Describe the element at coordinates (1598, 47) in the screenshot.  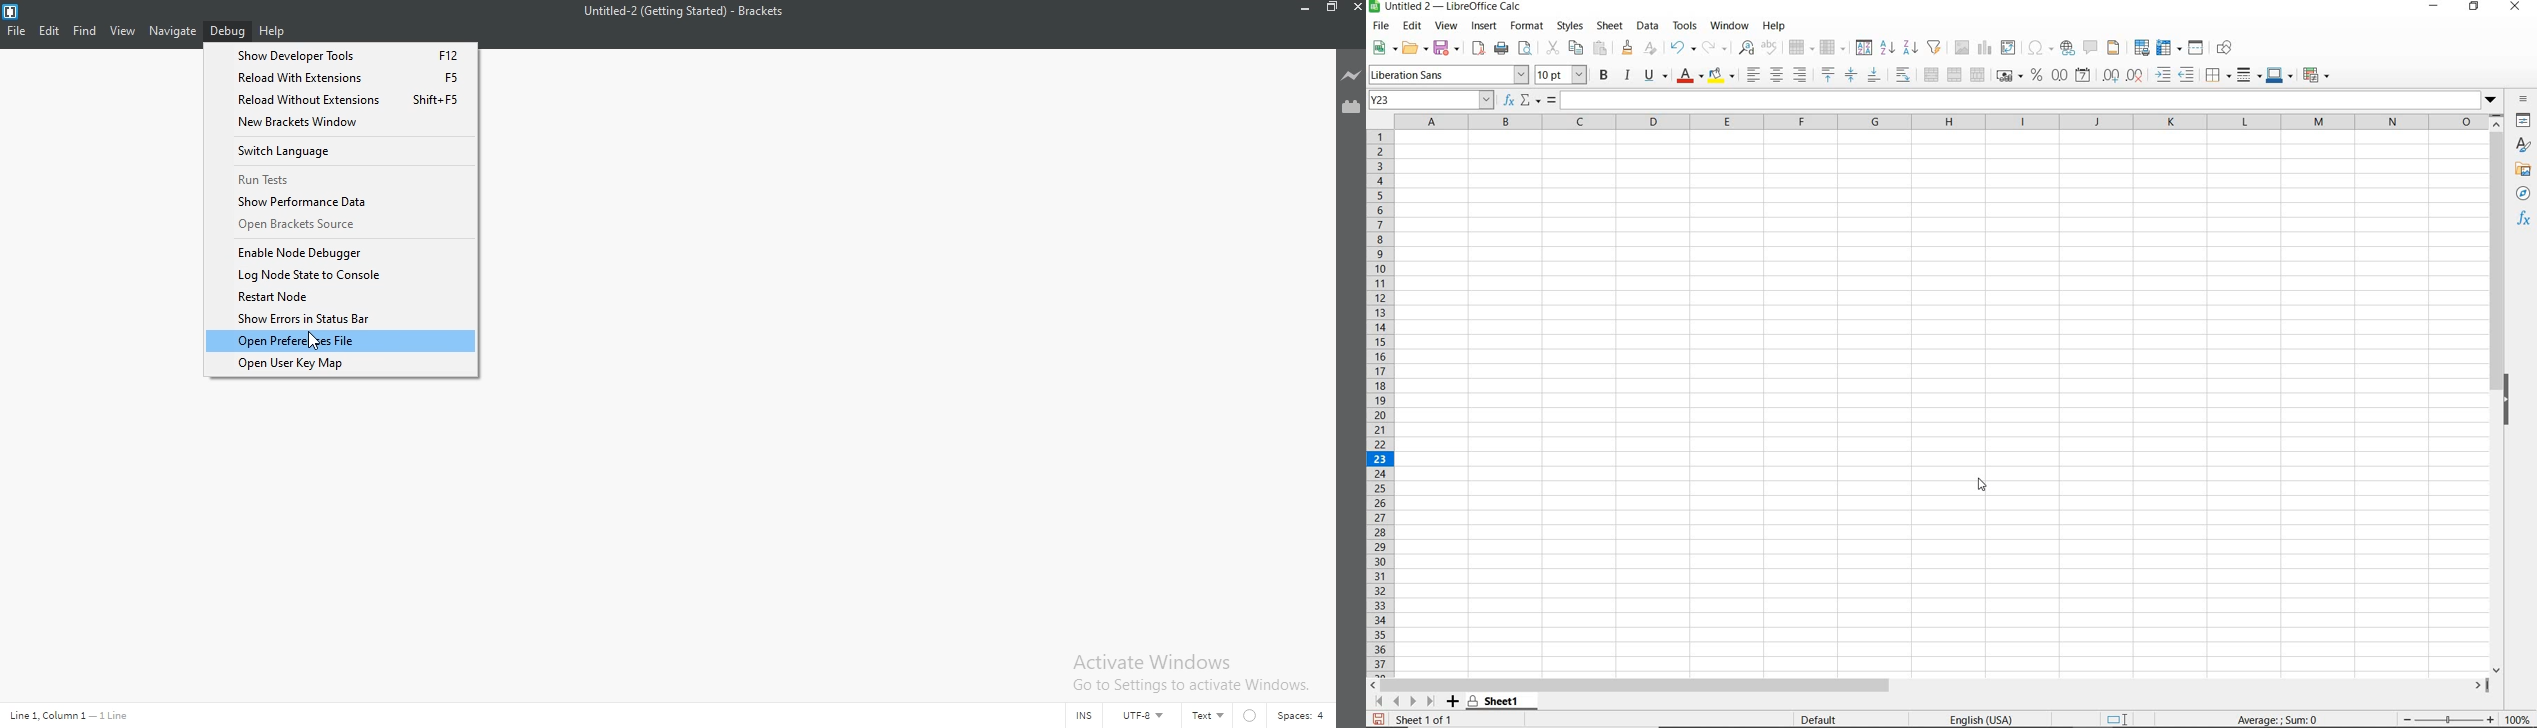
I see `PASTE` at that location.